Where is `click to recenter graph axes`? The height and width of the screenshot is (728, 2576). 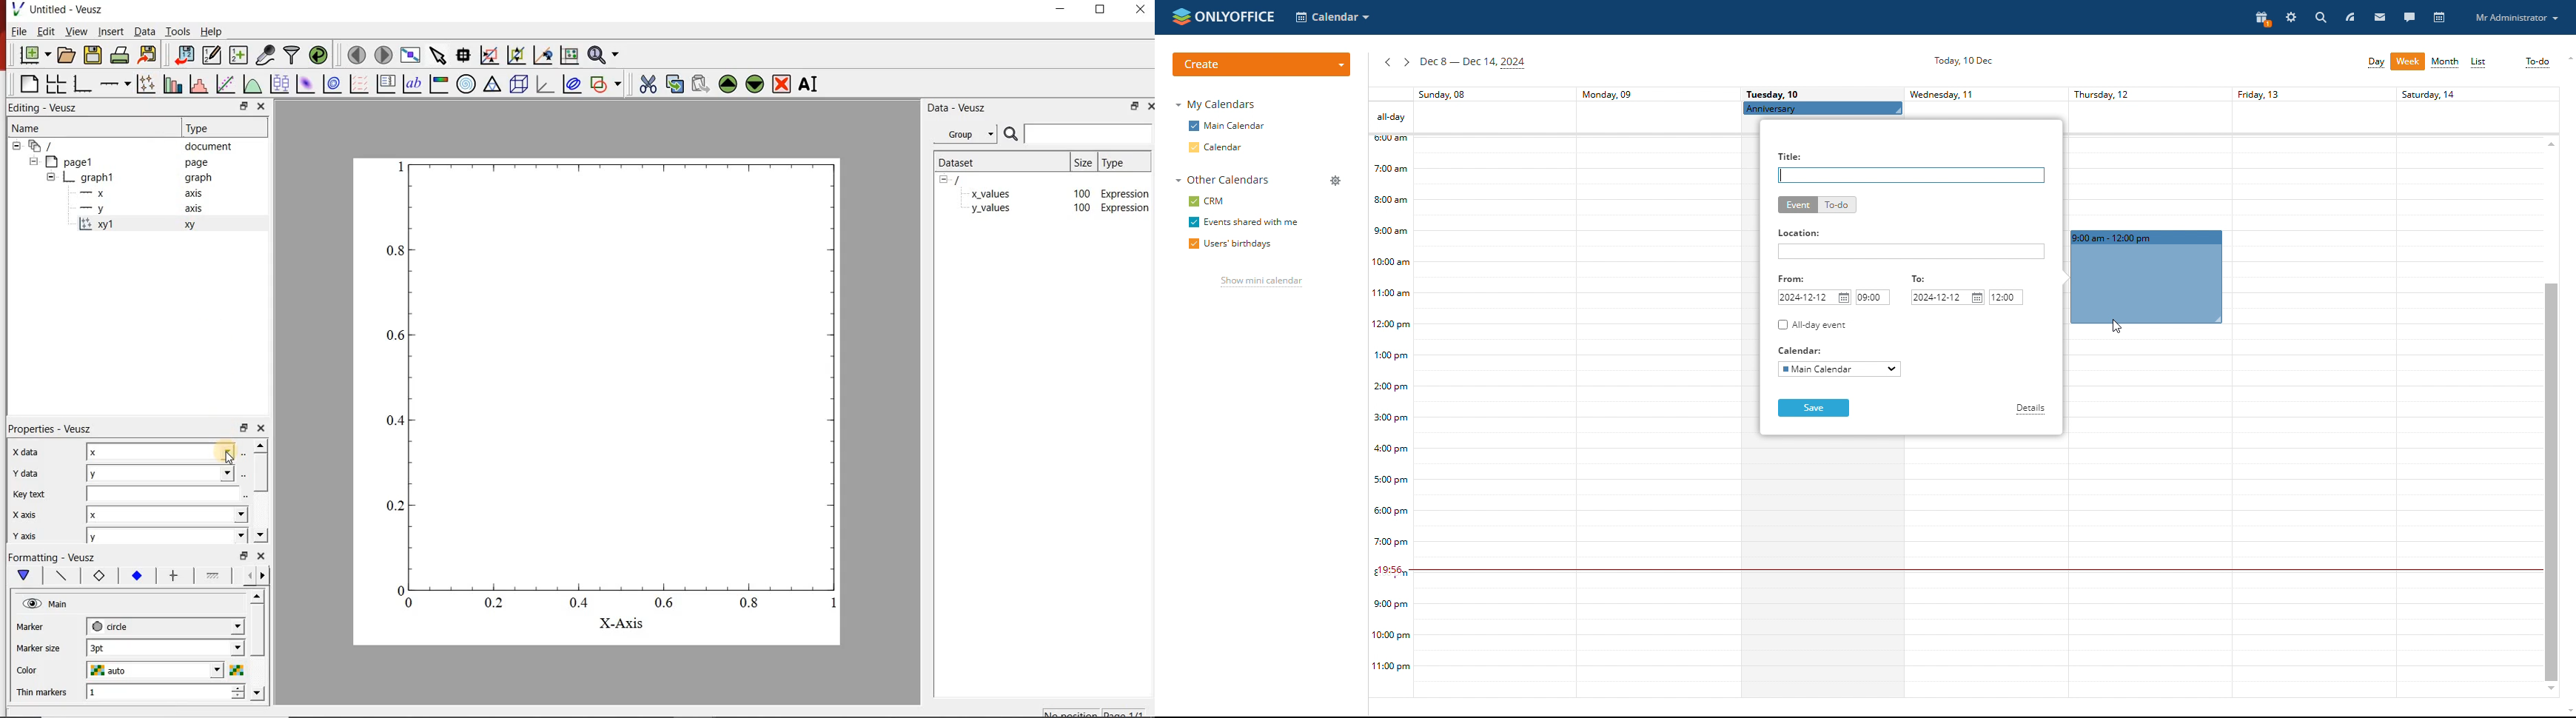
click to recenter graph axes is located at coordinates (543, 56).